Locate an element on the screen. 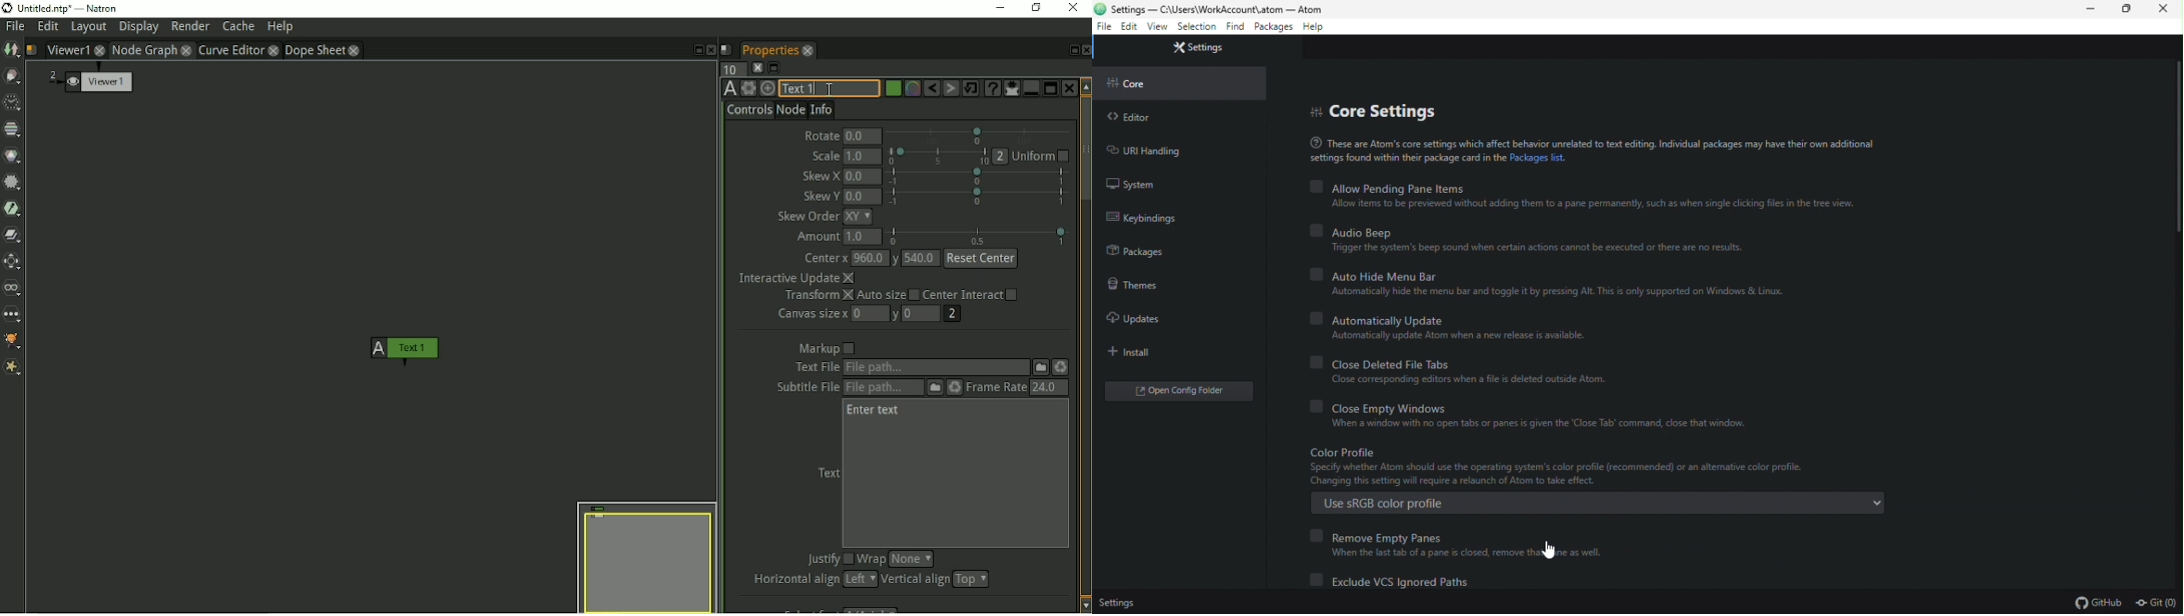 The width and height of the screenshot is (2184, 616). URL handling is located at coordinates (1151, 151).